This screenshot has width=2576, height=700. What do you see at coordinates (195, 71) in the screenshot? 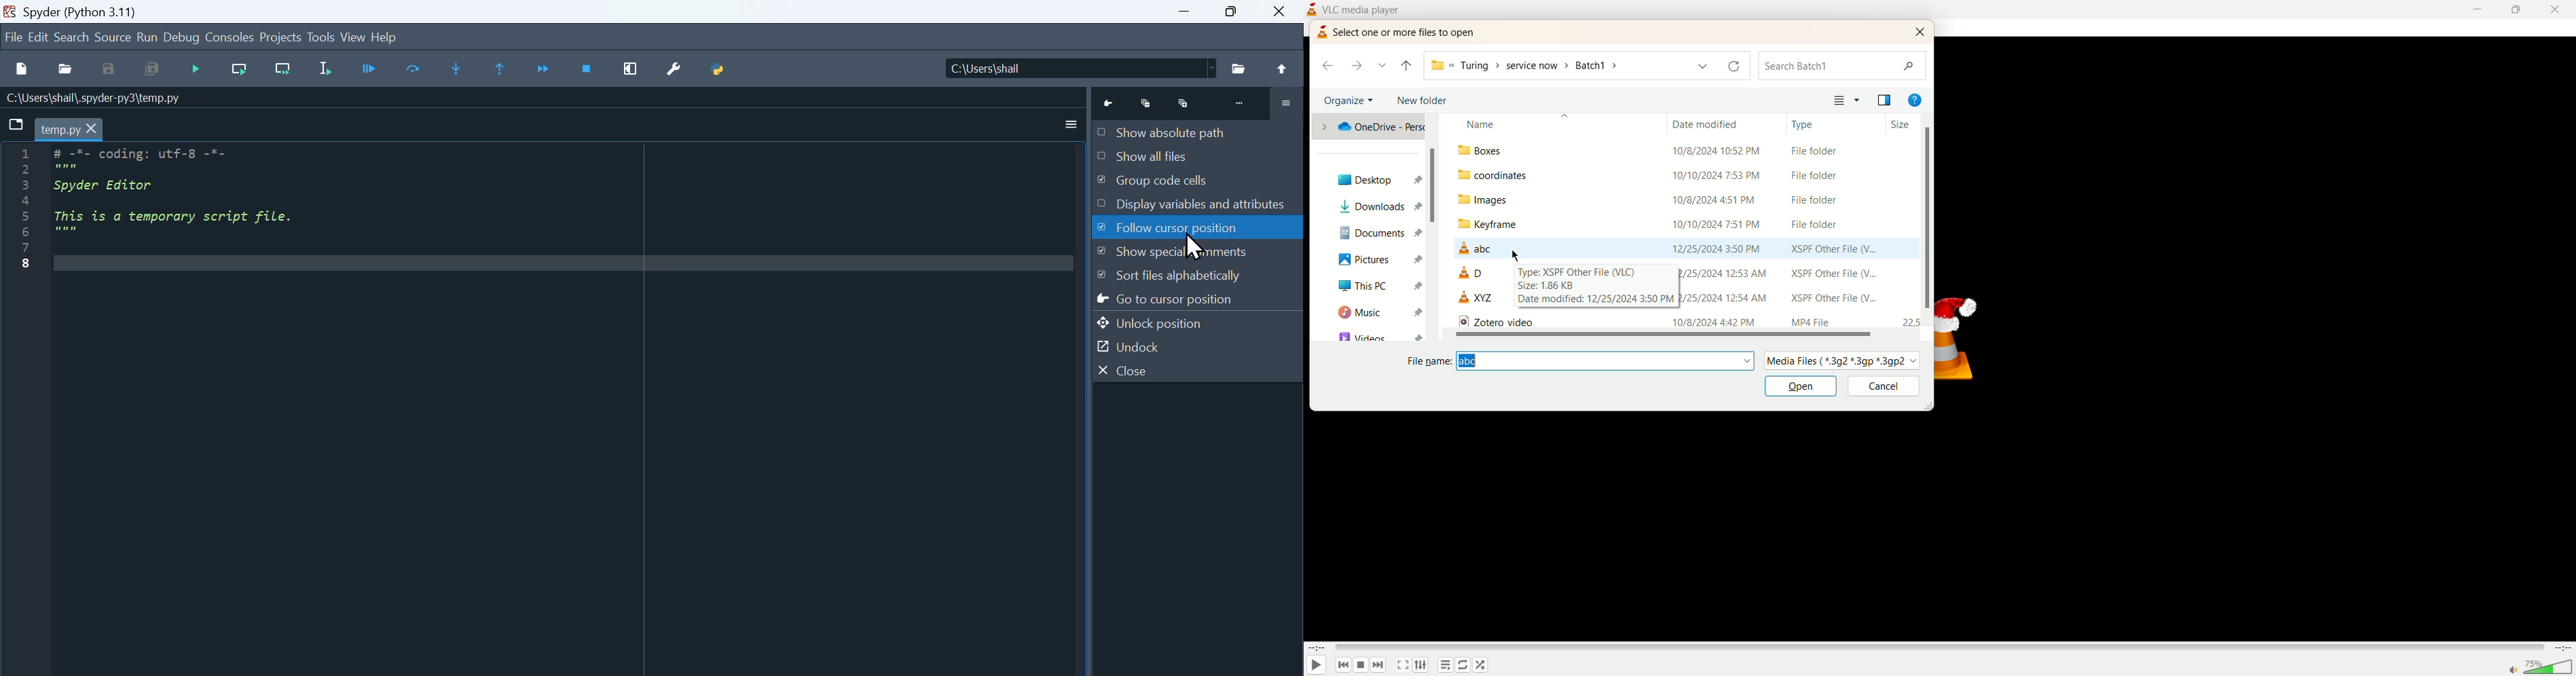
I see `` at bounding box center [195, 71].